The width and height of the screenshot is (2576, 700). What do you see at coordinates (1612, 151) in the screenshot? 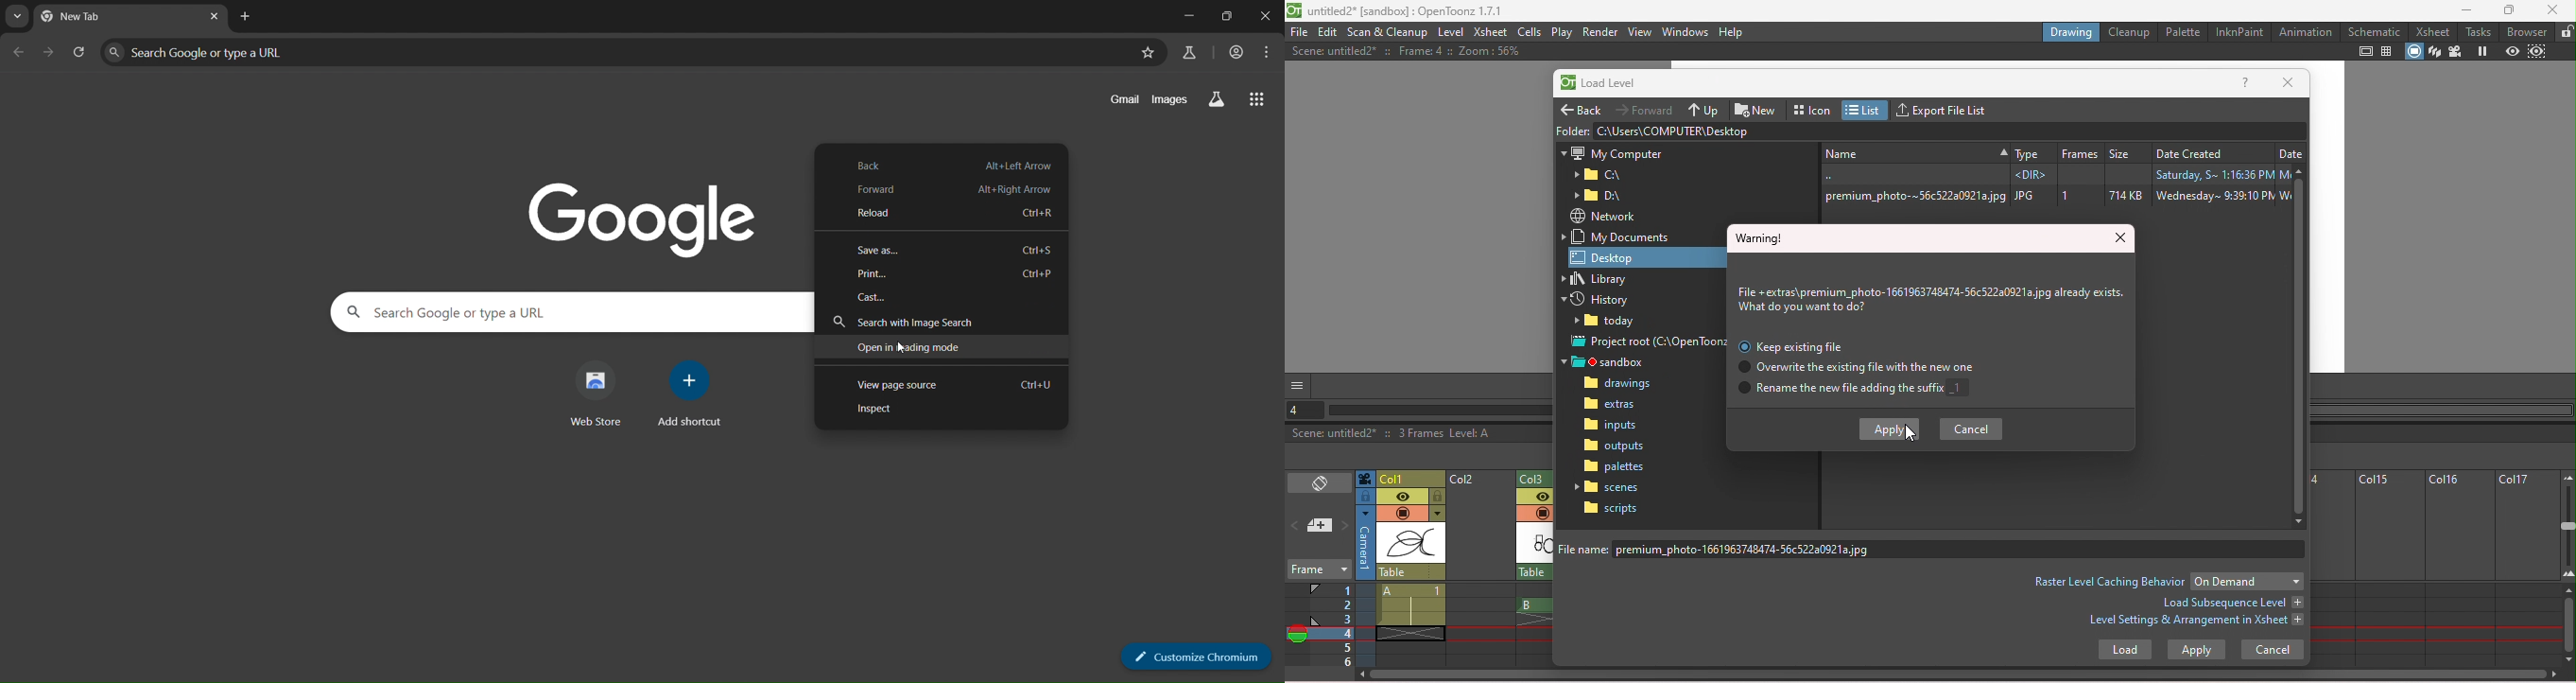
I see `My computer` at bounding box center [1612, 151].